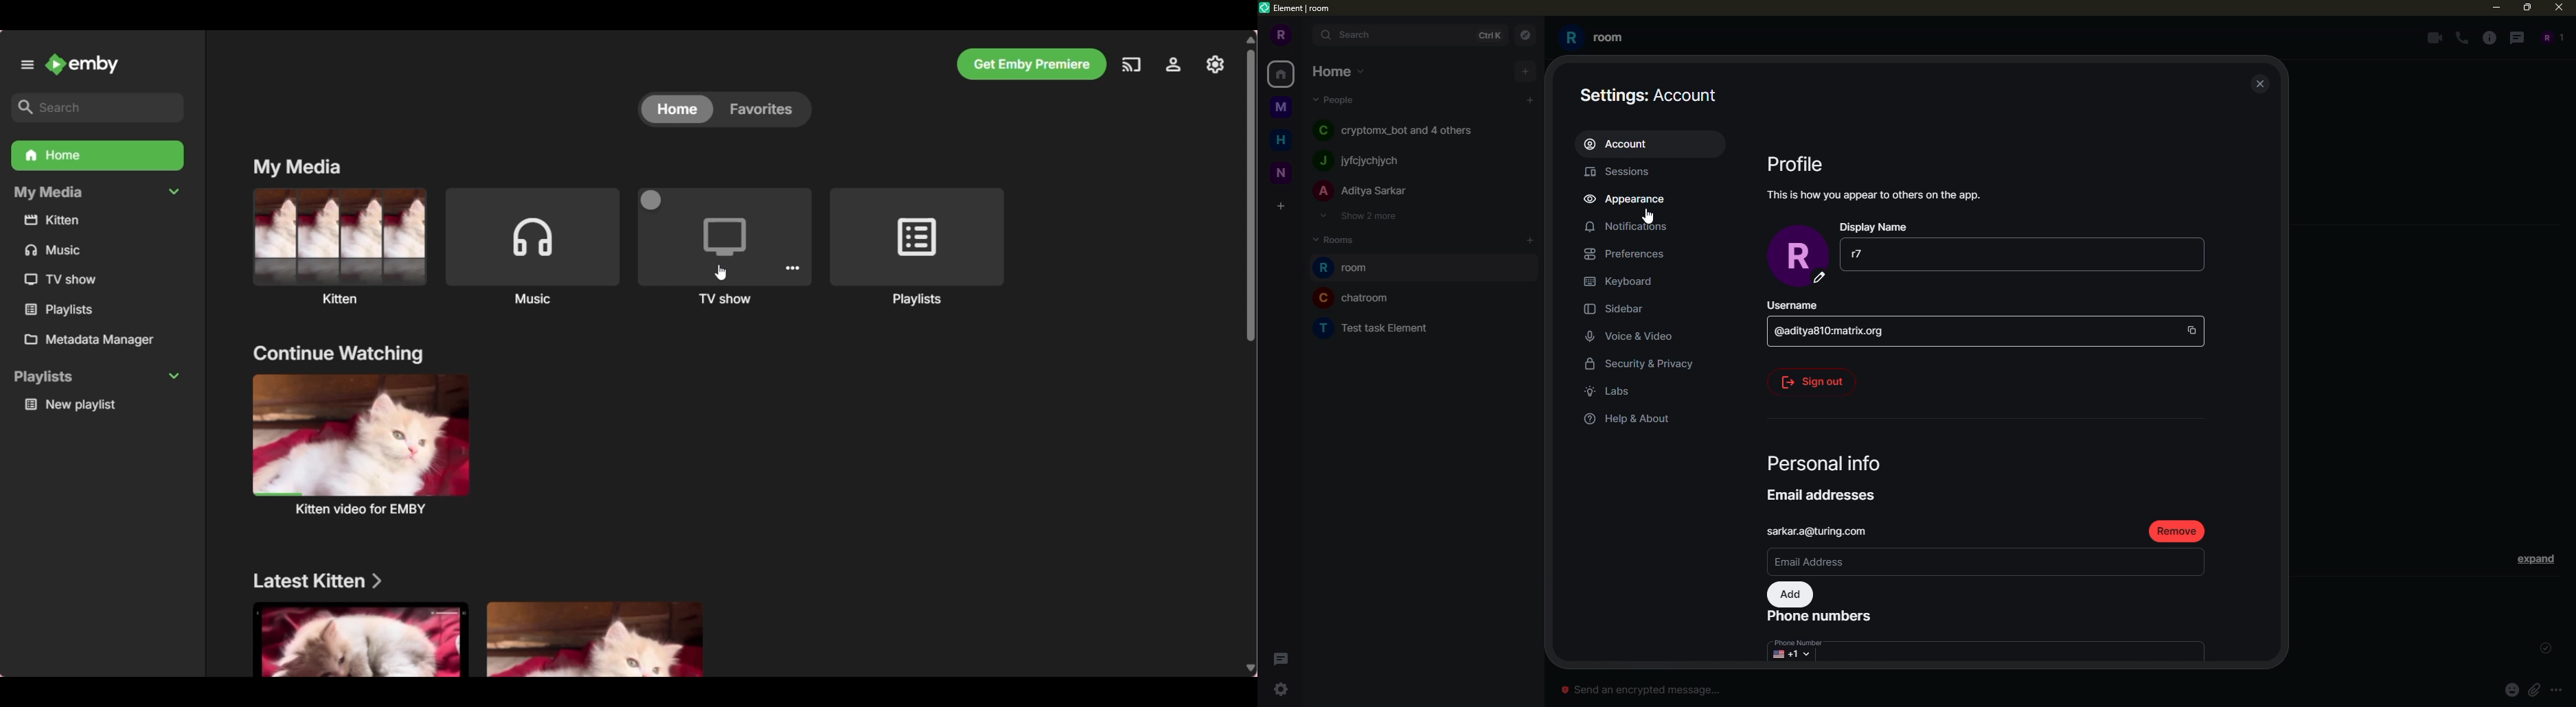  What do you see at coordinates (1285, 138) in the screenshot?
I see `home` at bounding box center [1285, 138].